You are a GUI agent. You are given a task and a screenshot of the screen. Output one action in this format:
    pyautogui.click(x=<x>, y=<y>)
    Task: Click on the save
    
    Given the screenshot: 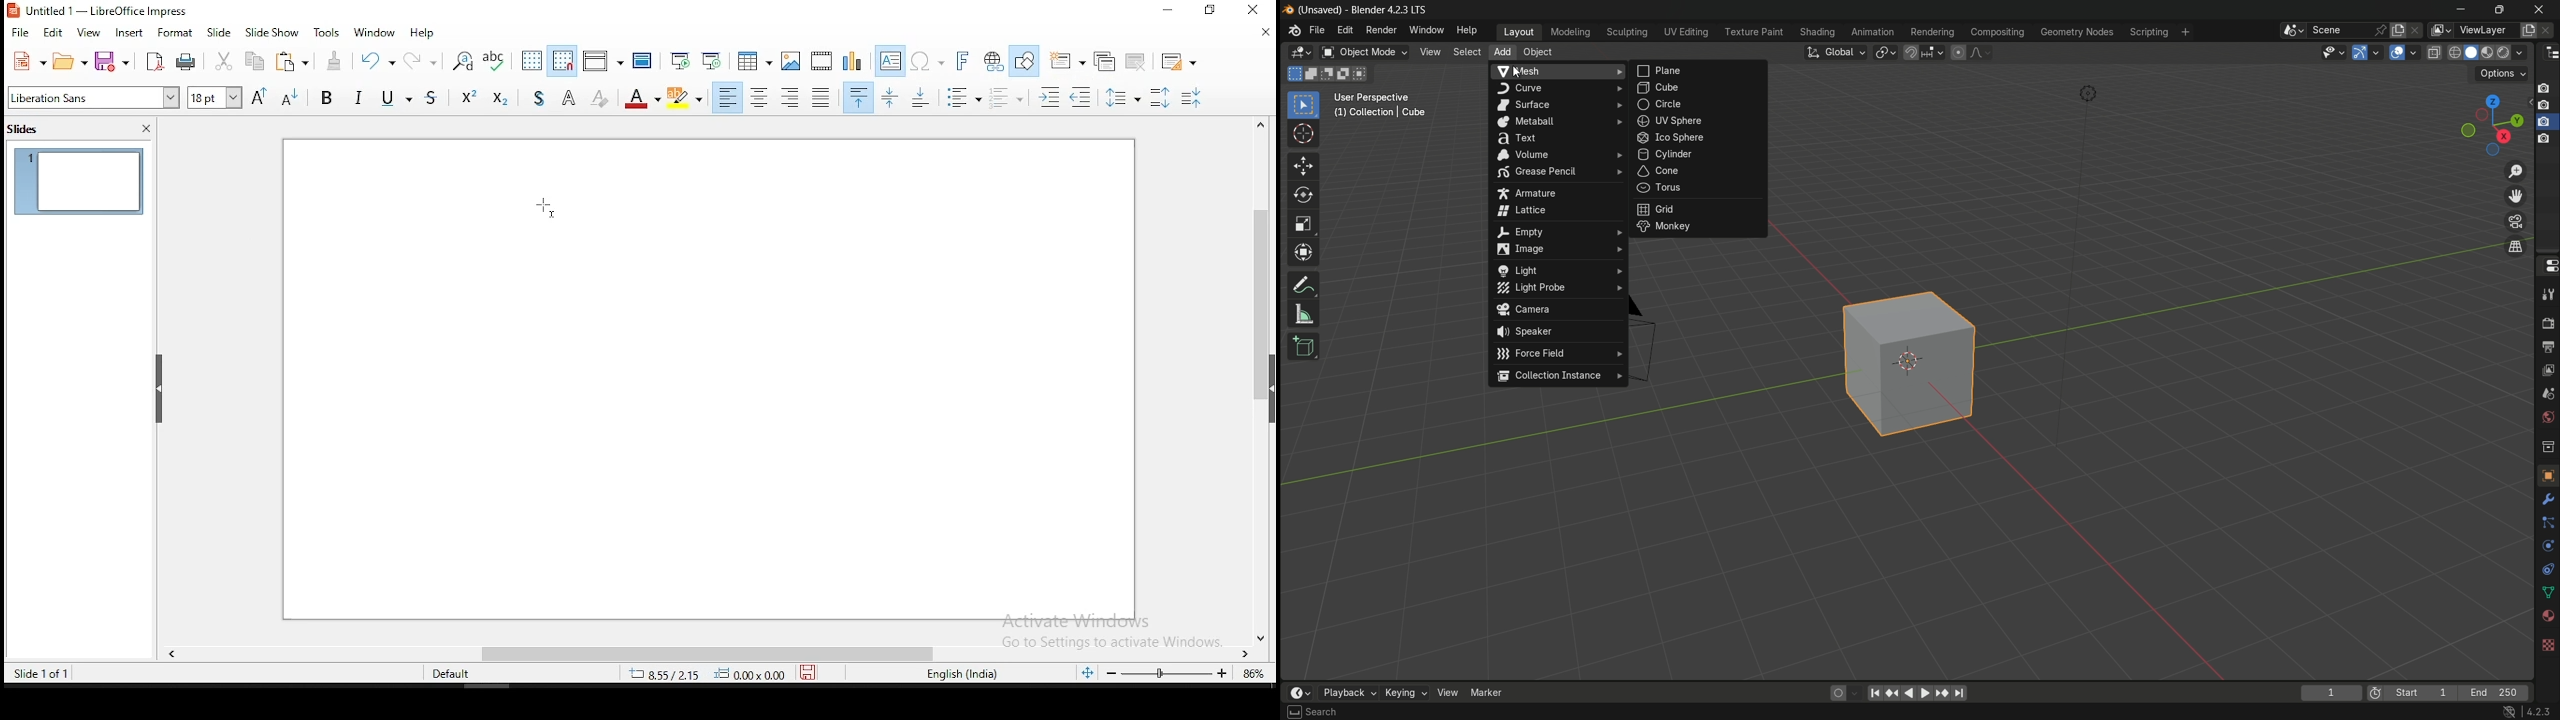 What is the action you would take?
    pyautogui.click(x=807, y=671)
    